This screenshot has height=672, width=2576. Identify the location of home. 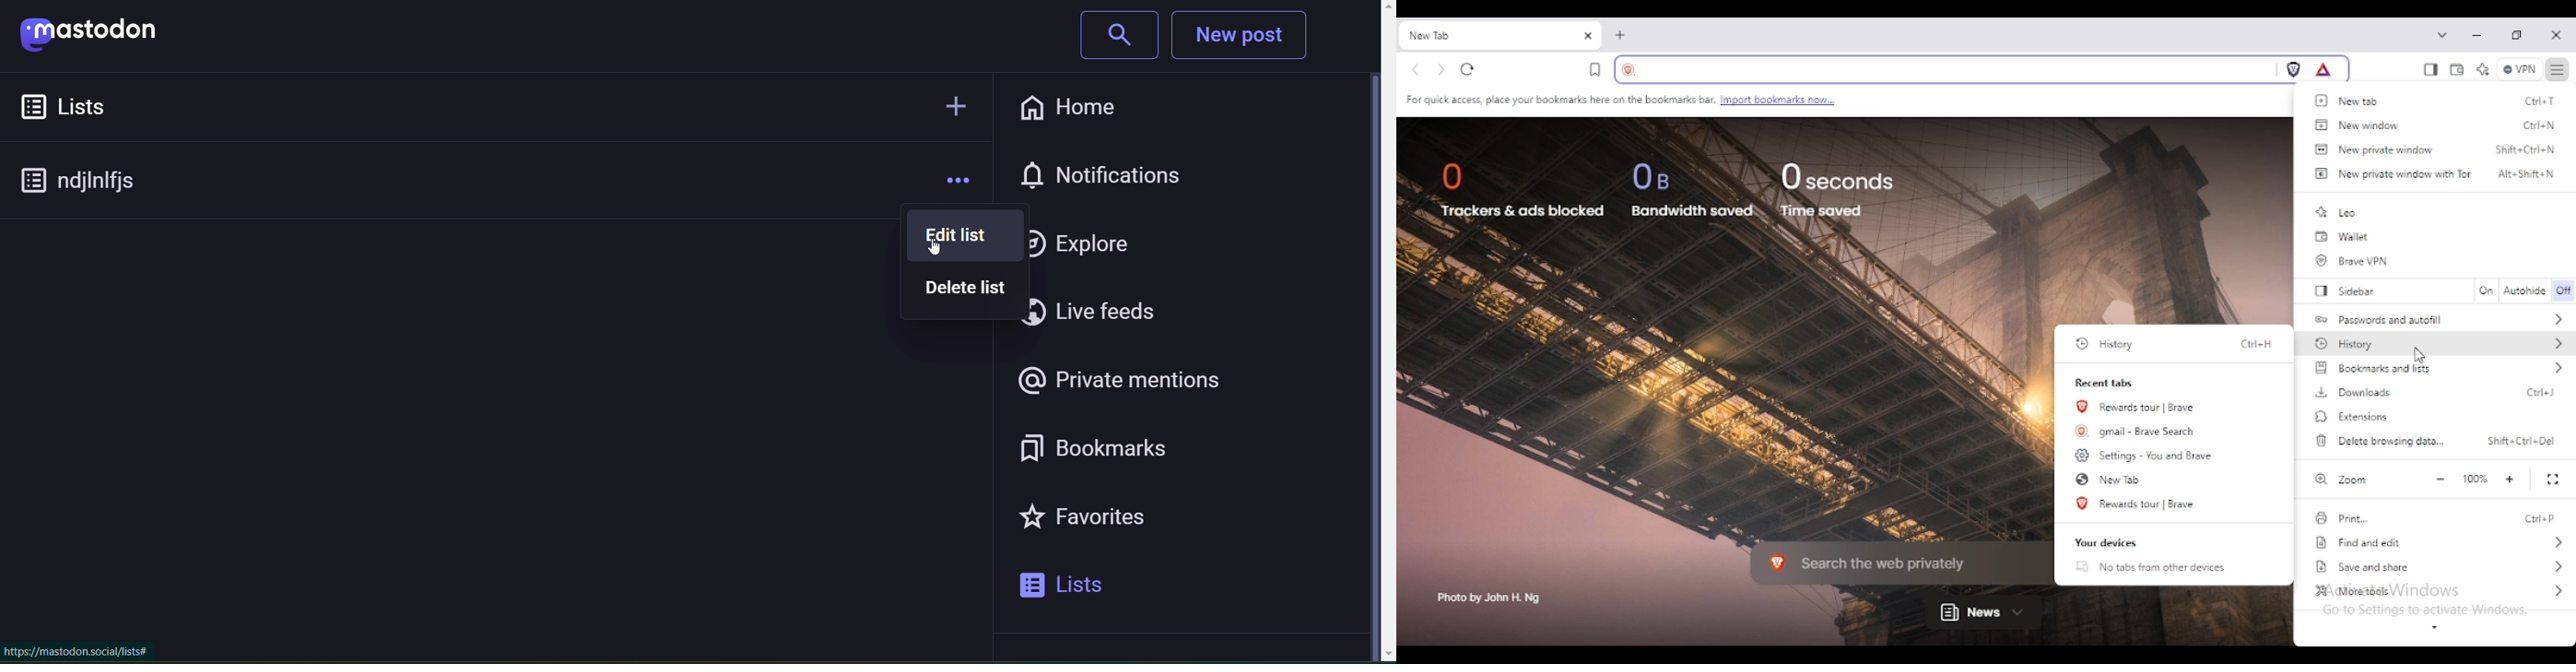
(1066, 106).